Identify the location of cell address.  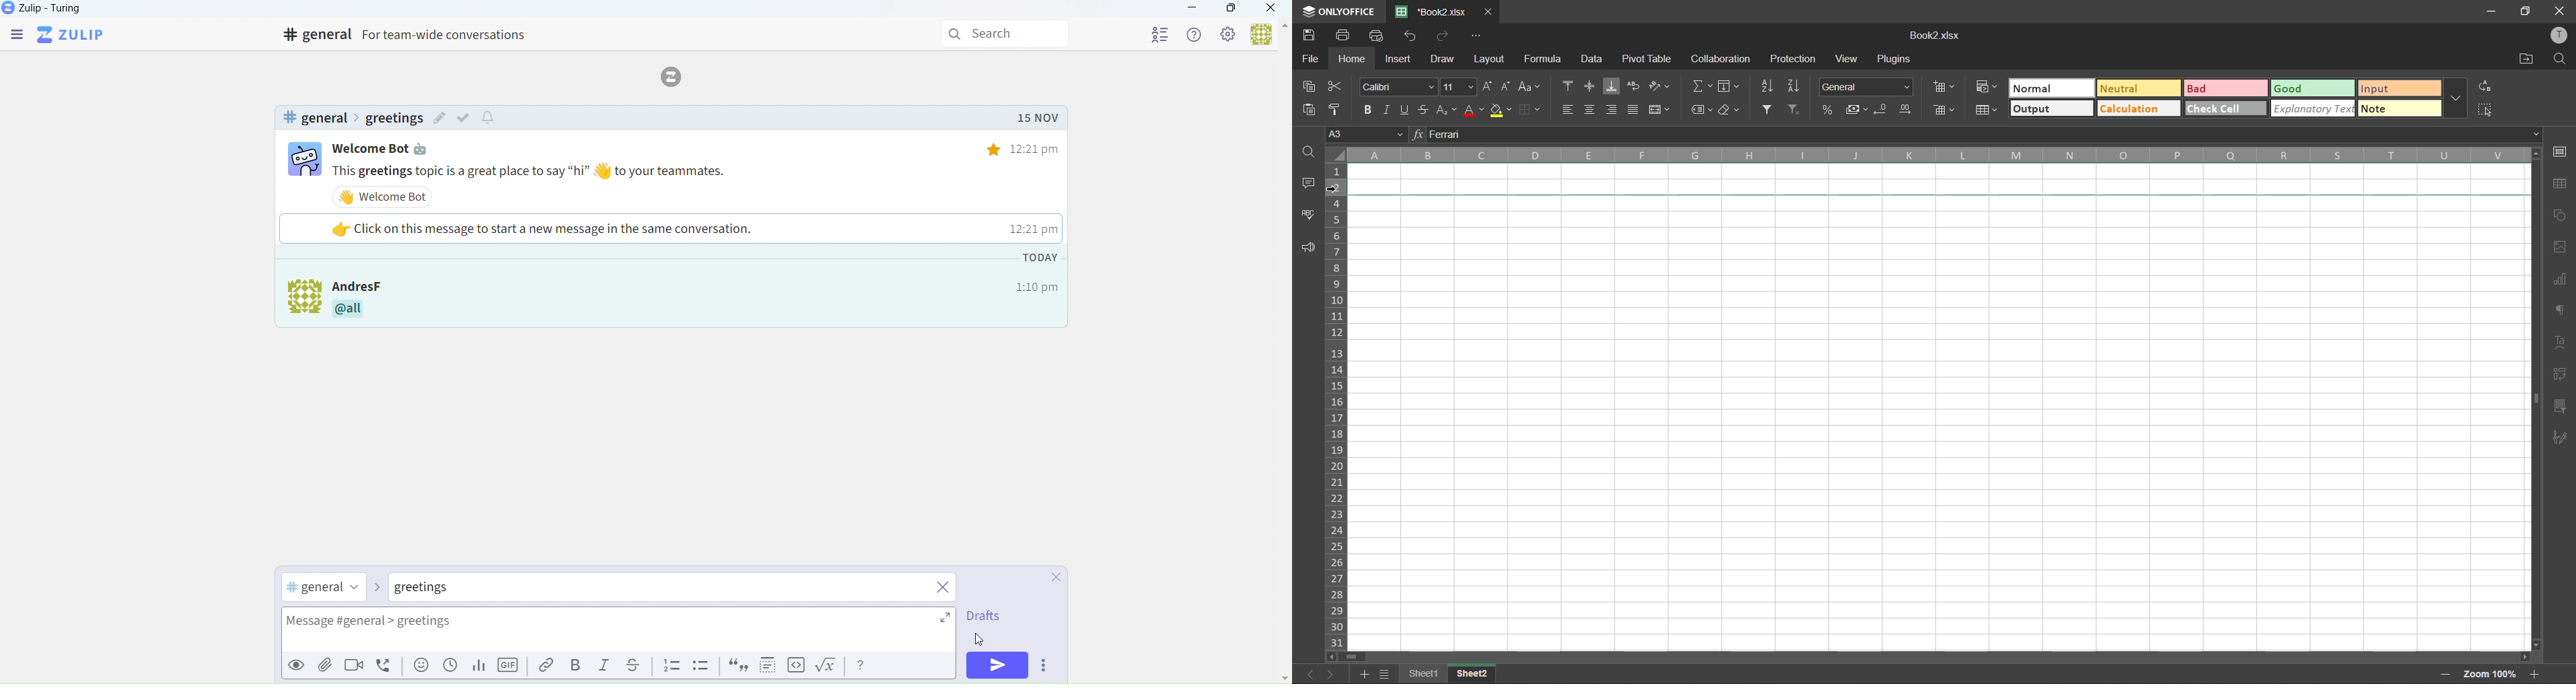
(1367, 135).